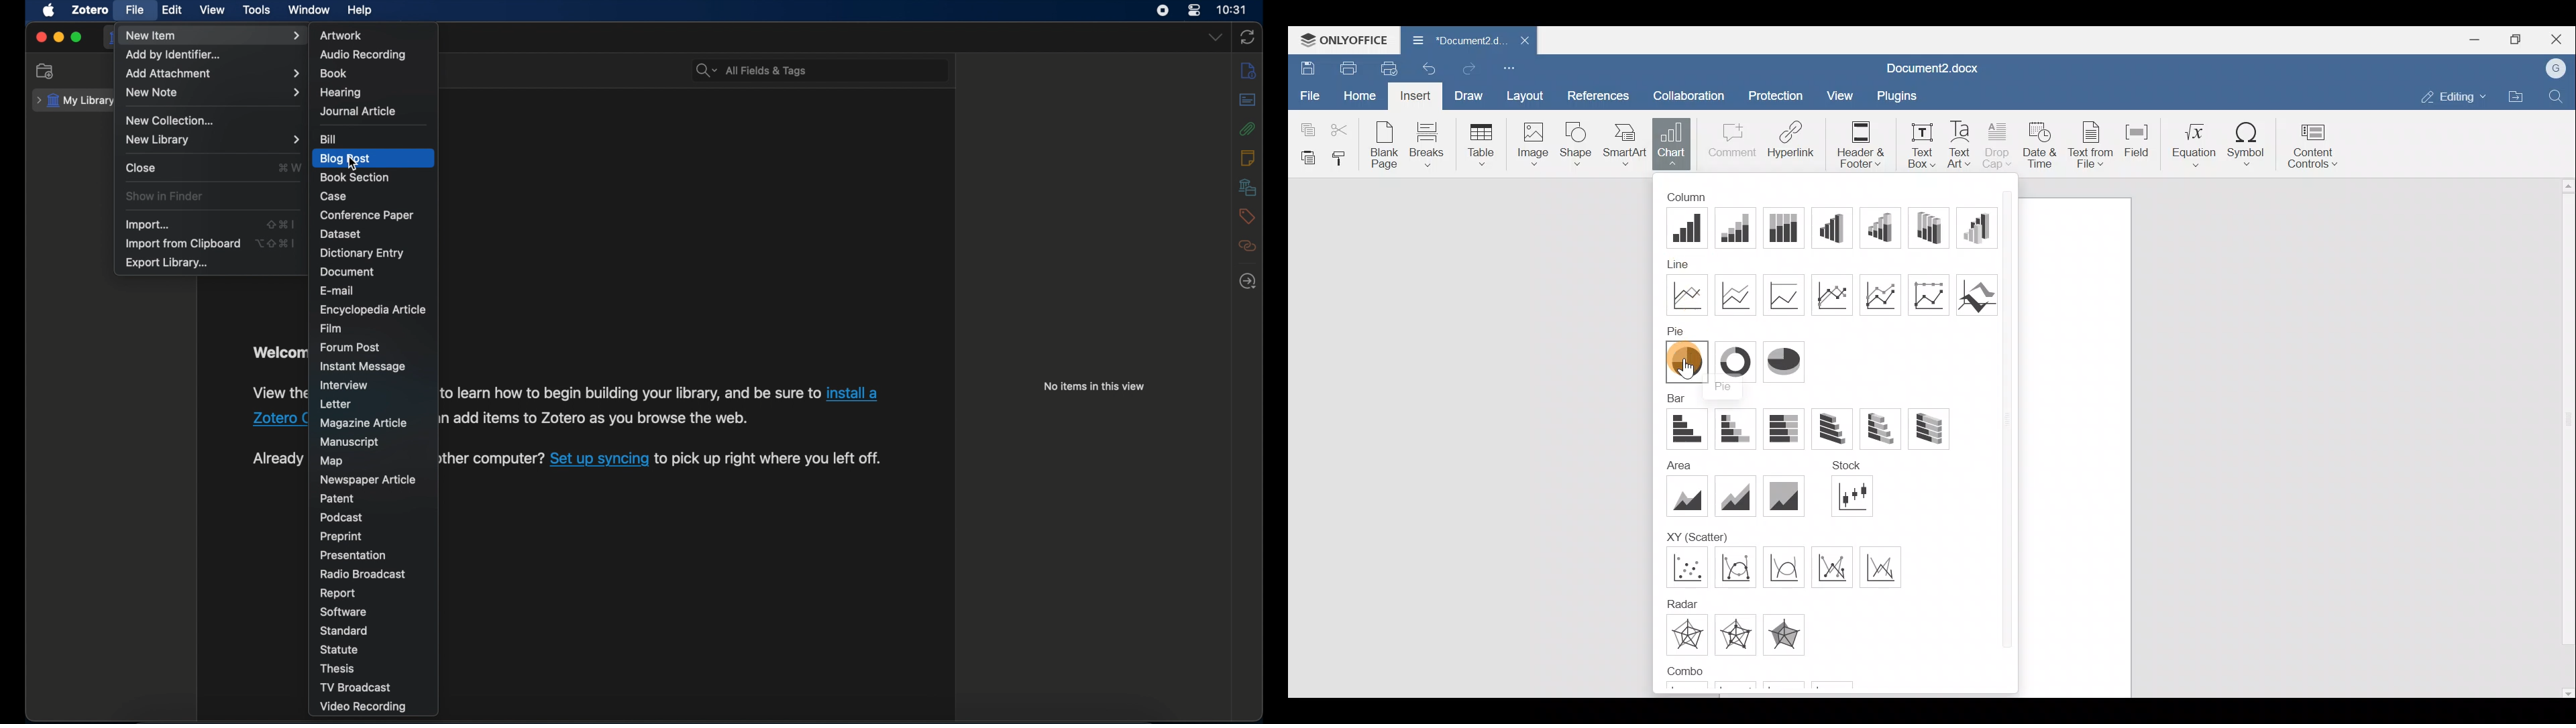 Image resolution: width=2576 pixels, height=728 pixels. What do you see at coordinates (1430, 146) in the screenshot?
I see `Breaks` at bounding box center [1430, 146].